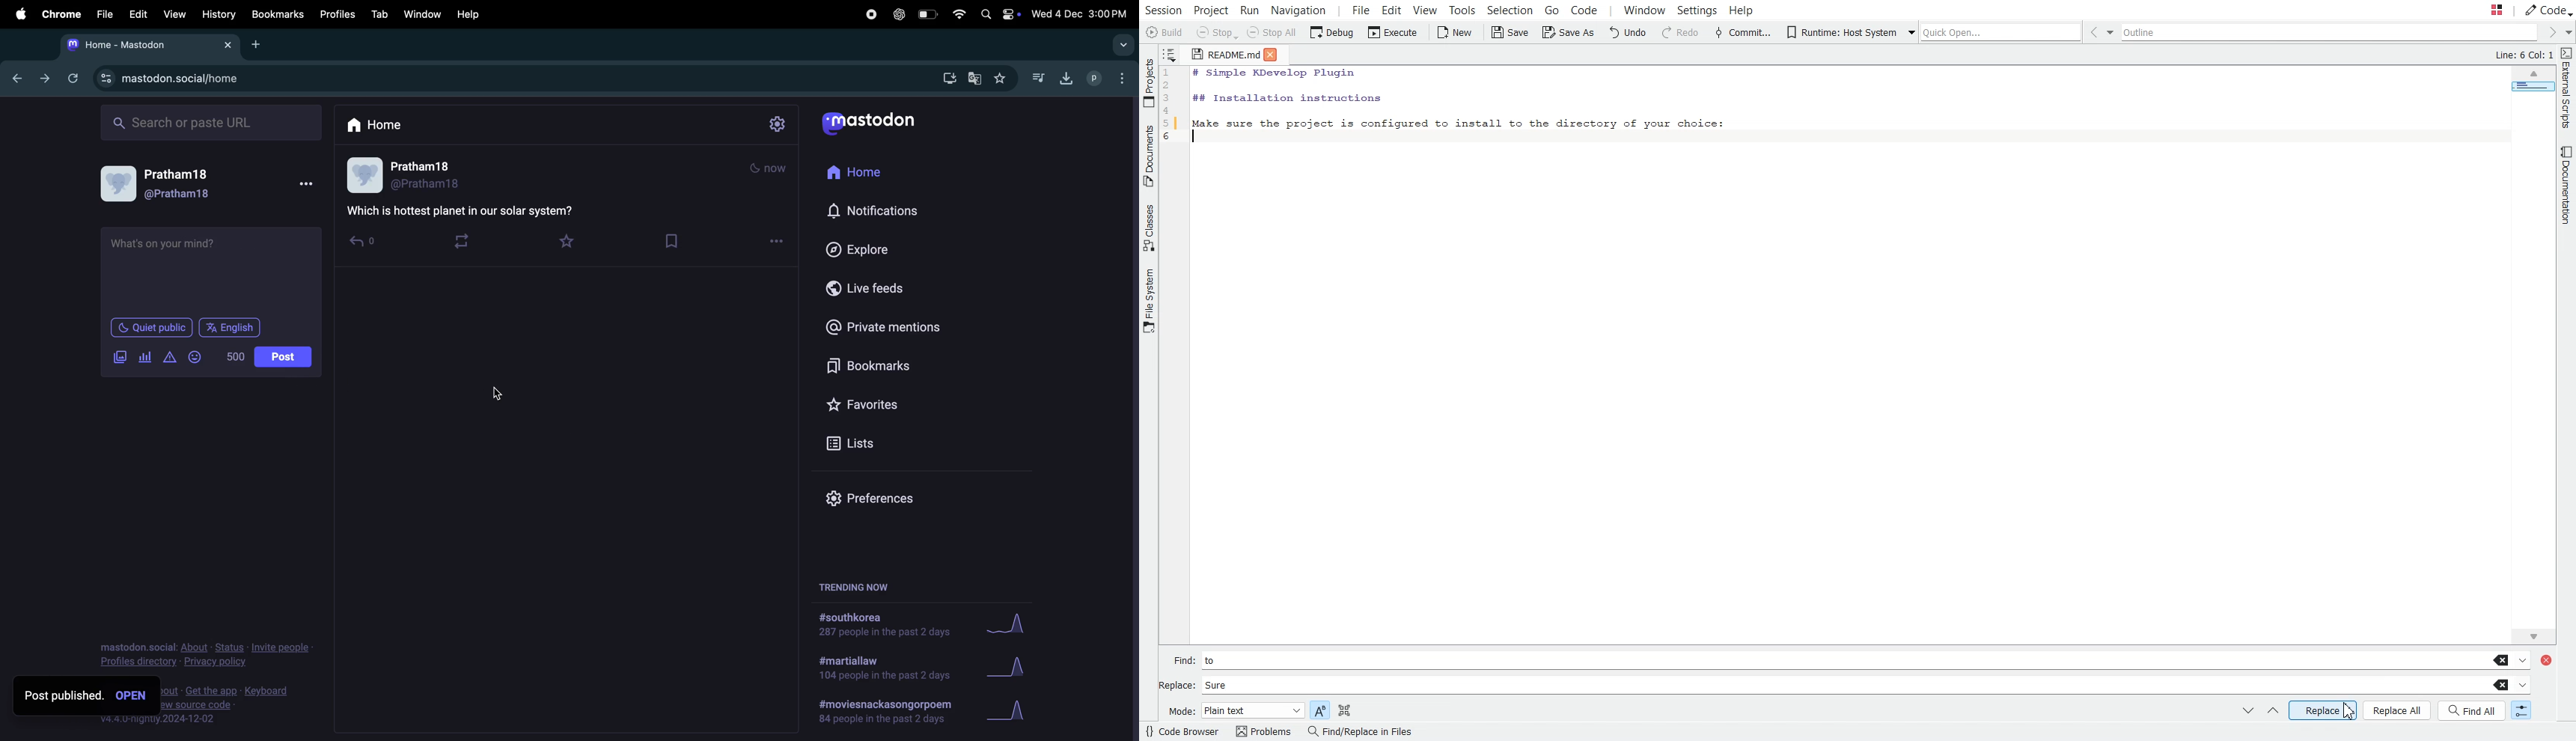 Image resolution: width=2576 pixels, height=756 pixels. Describe the element at coordinates (875, 286) in the screenshot. I see `live feeds` at that location.